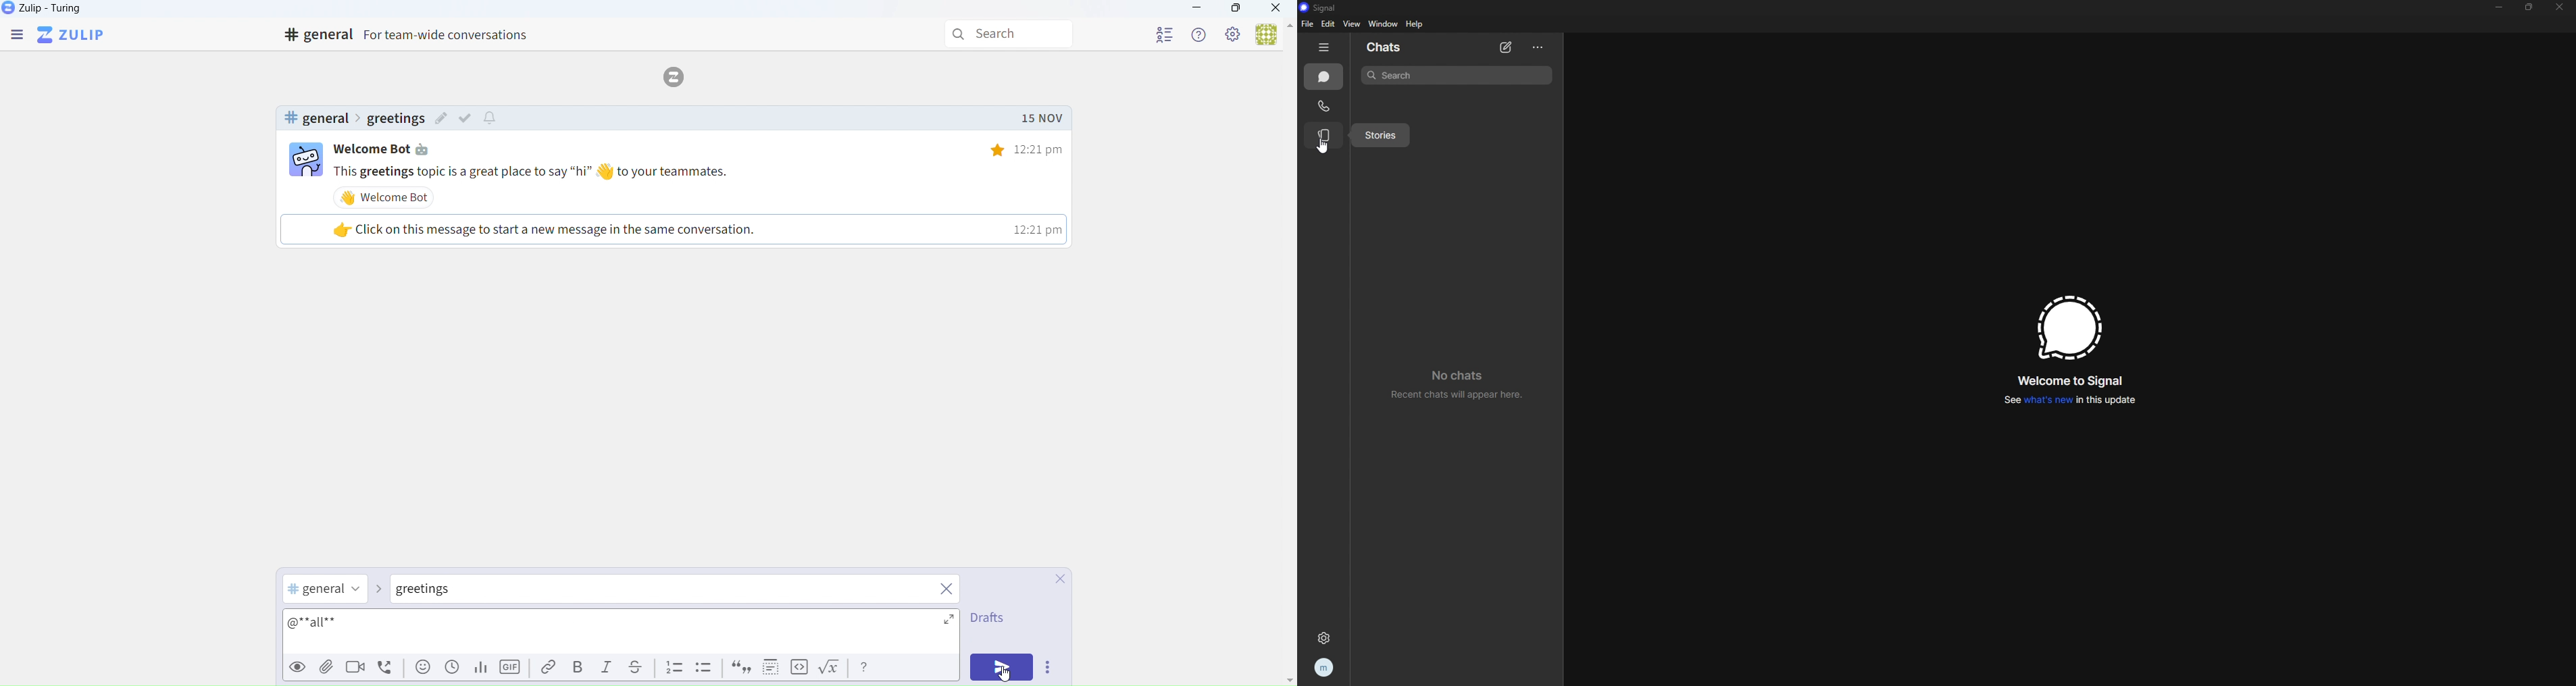  What do you see at coordinates (932, 623) in the screenshot?
I see `expand` at bounding box center [932, 623].